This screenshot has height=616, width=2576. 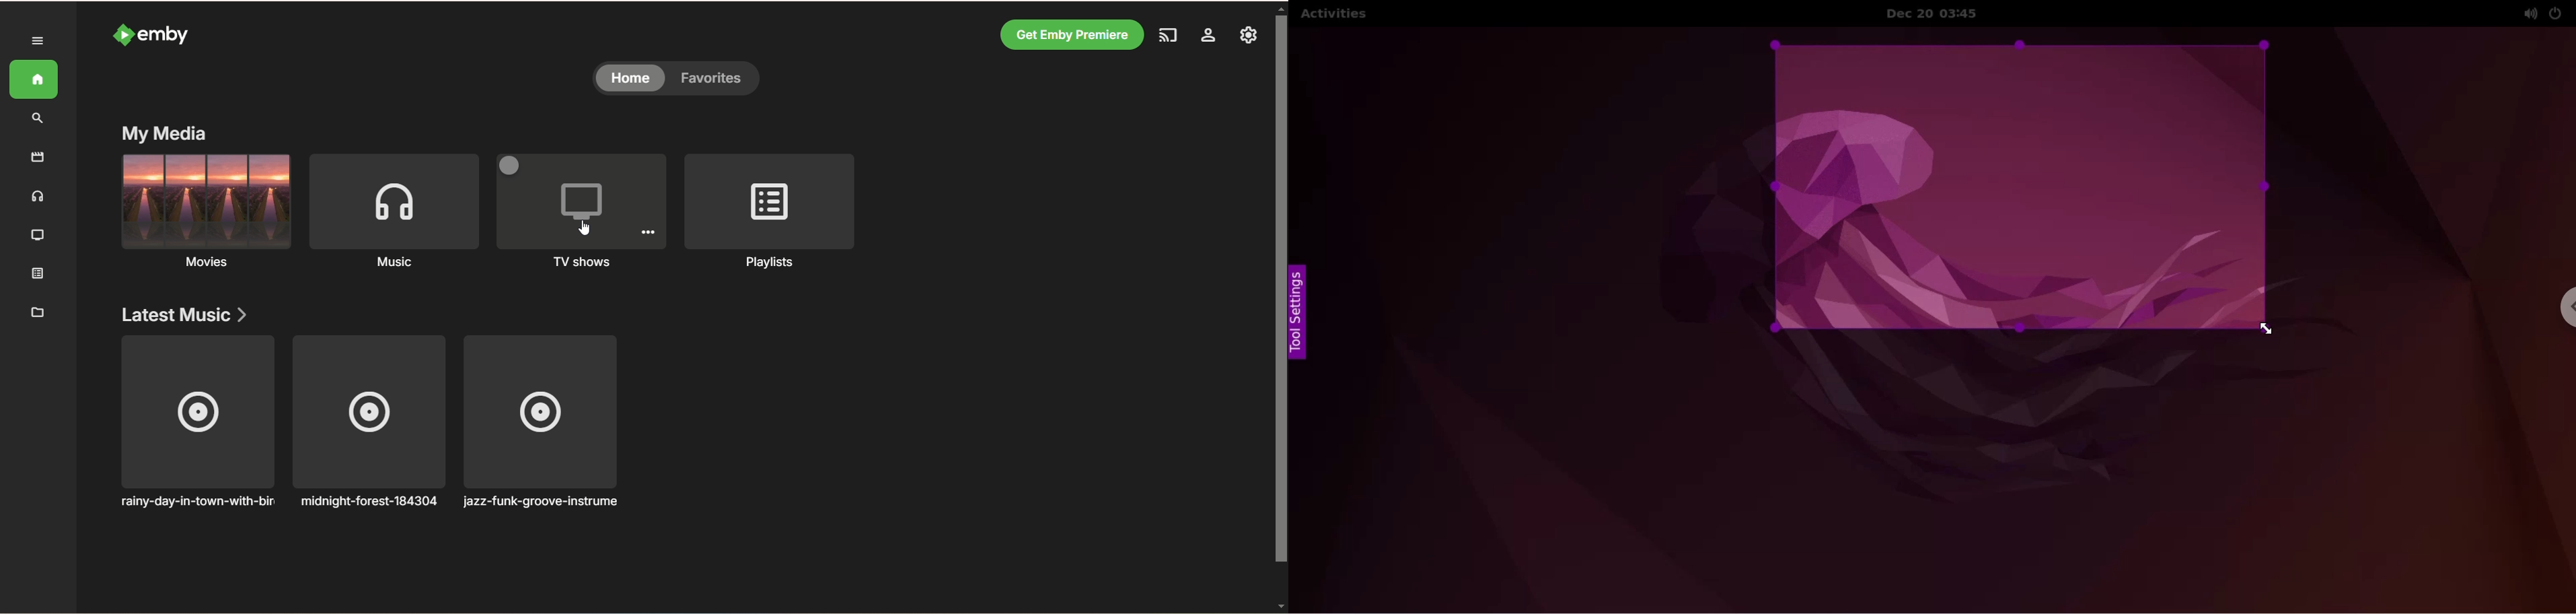 What do you see at coordinates (39, 236) in the screenshot?
I see `TV shows` at bounding box center [39, 236].